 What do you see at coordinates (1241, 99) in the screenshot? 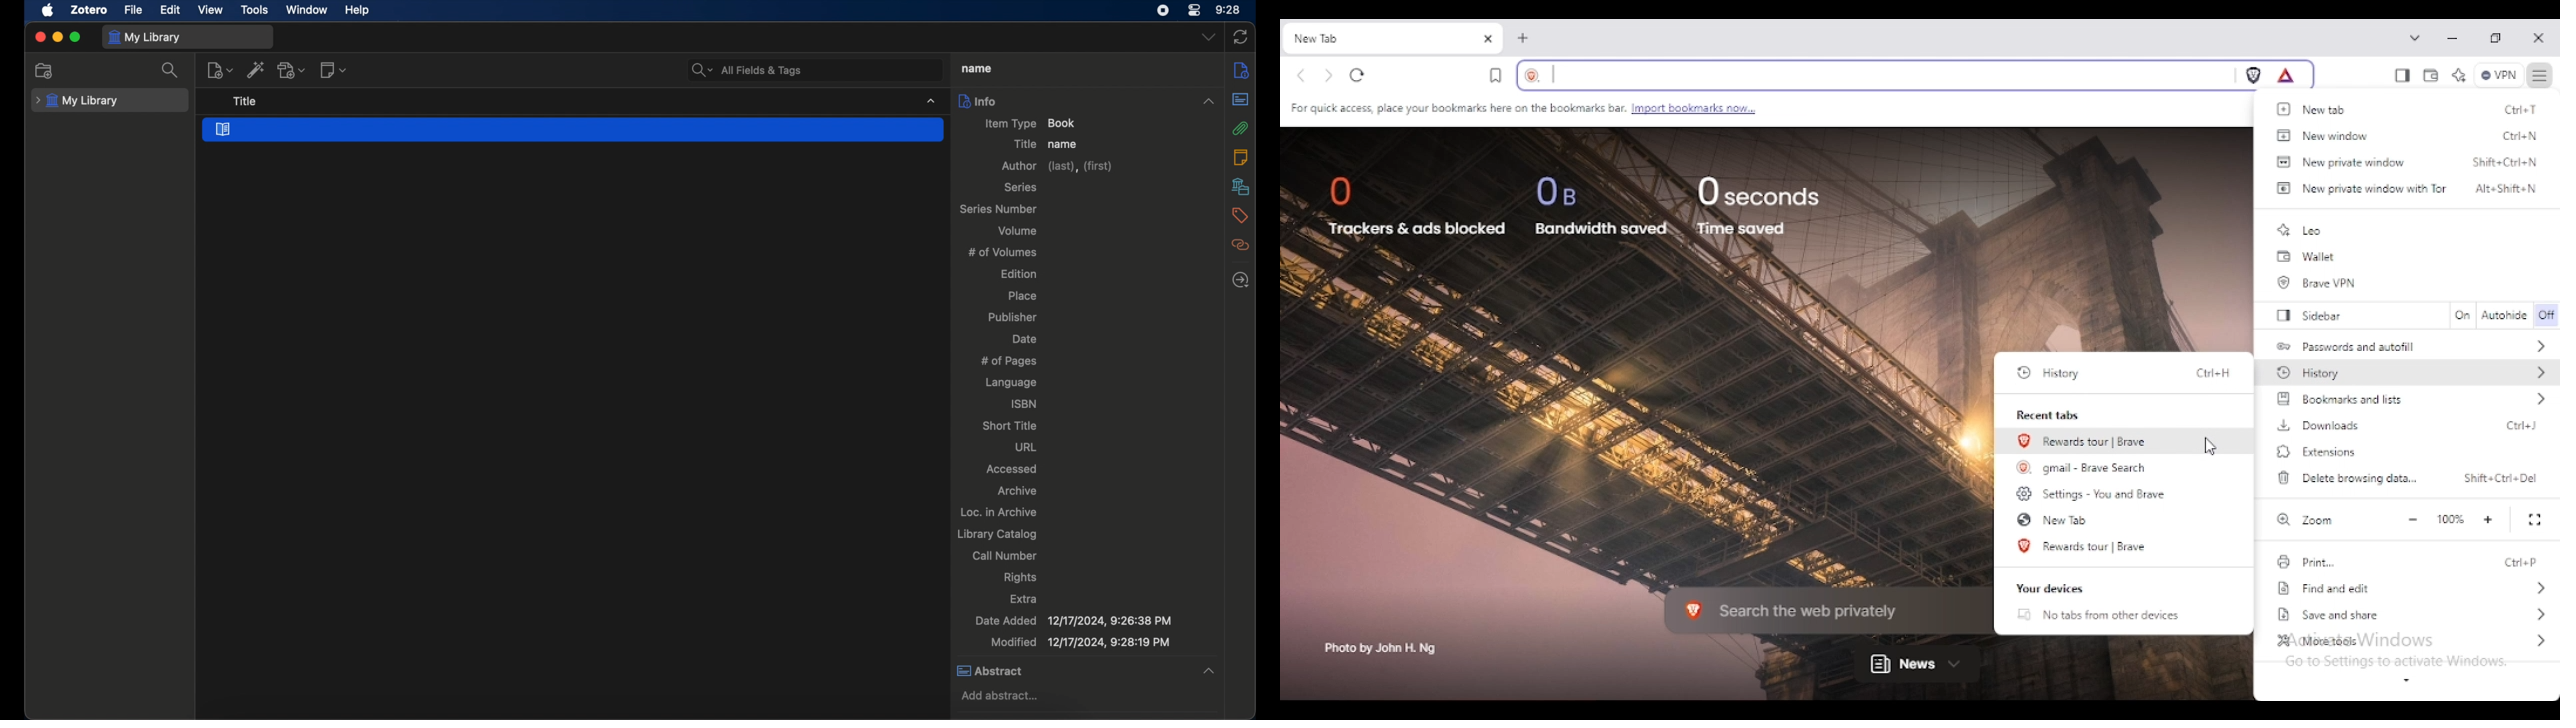
I see `abstract` at bounding box center [1241, 99].